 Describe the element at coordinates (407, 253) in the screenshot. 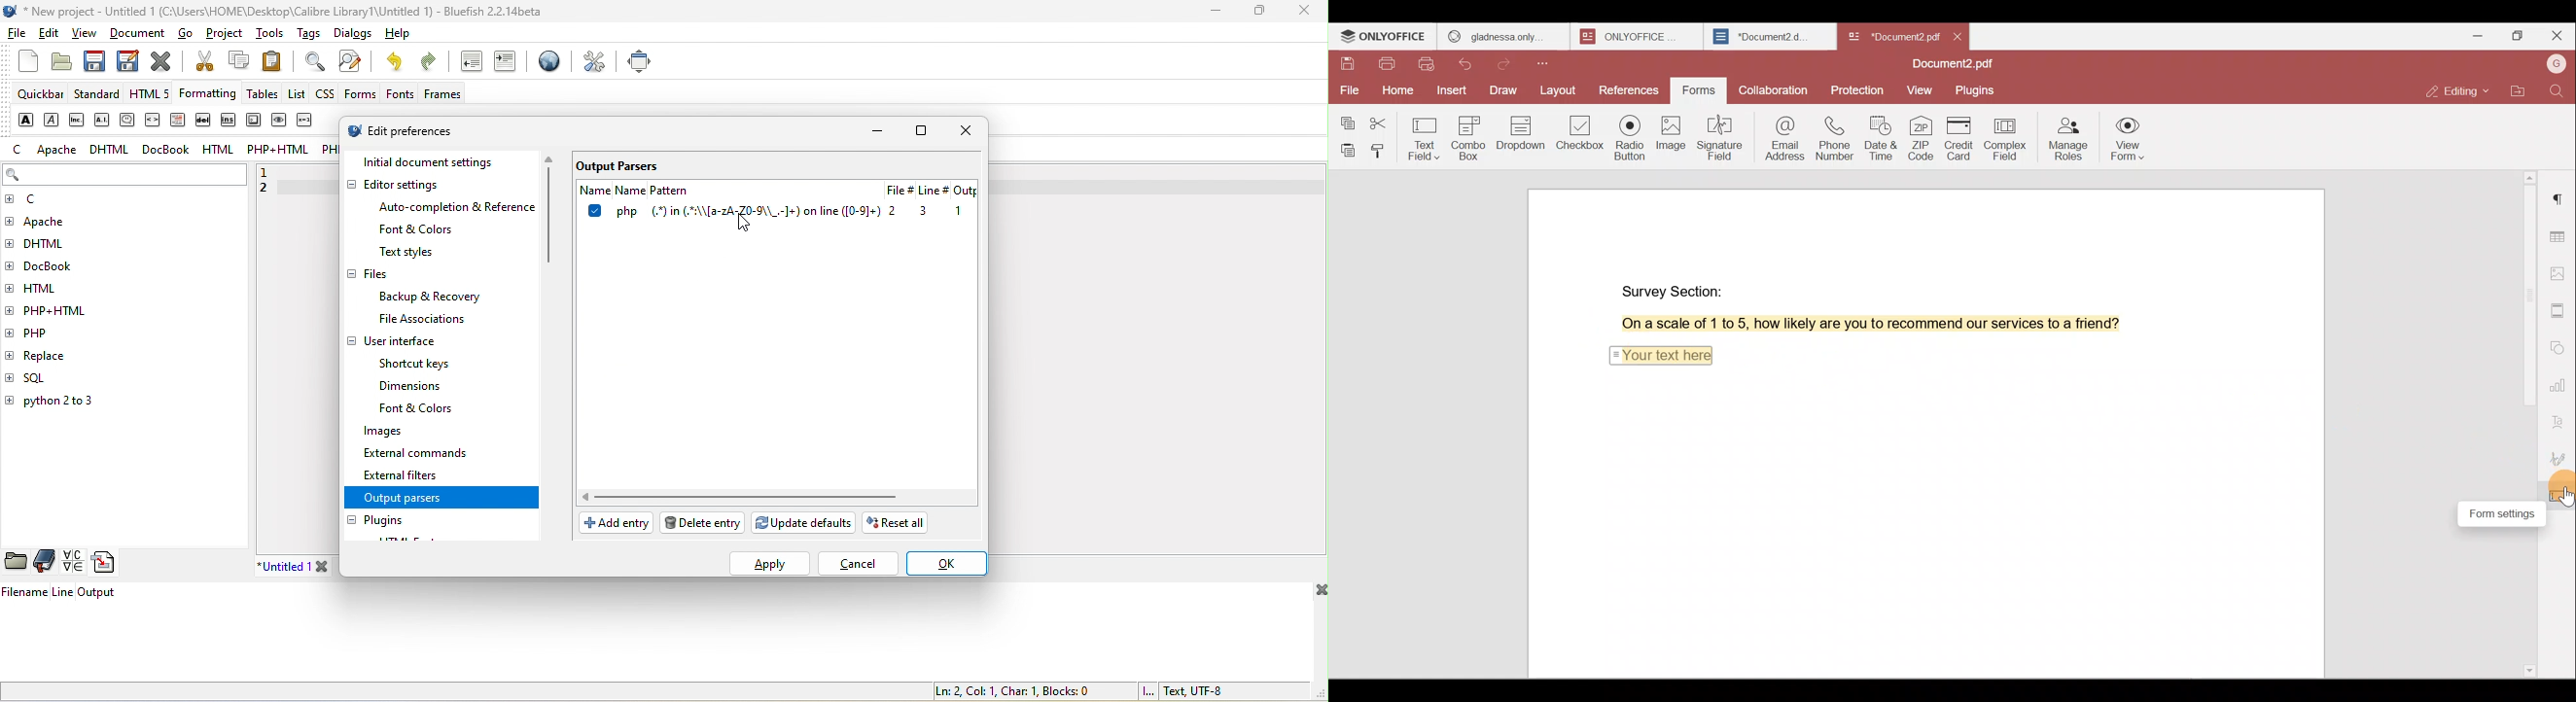

I see `text style` at that location.